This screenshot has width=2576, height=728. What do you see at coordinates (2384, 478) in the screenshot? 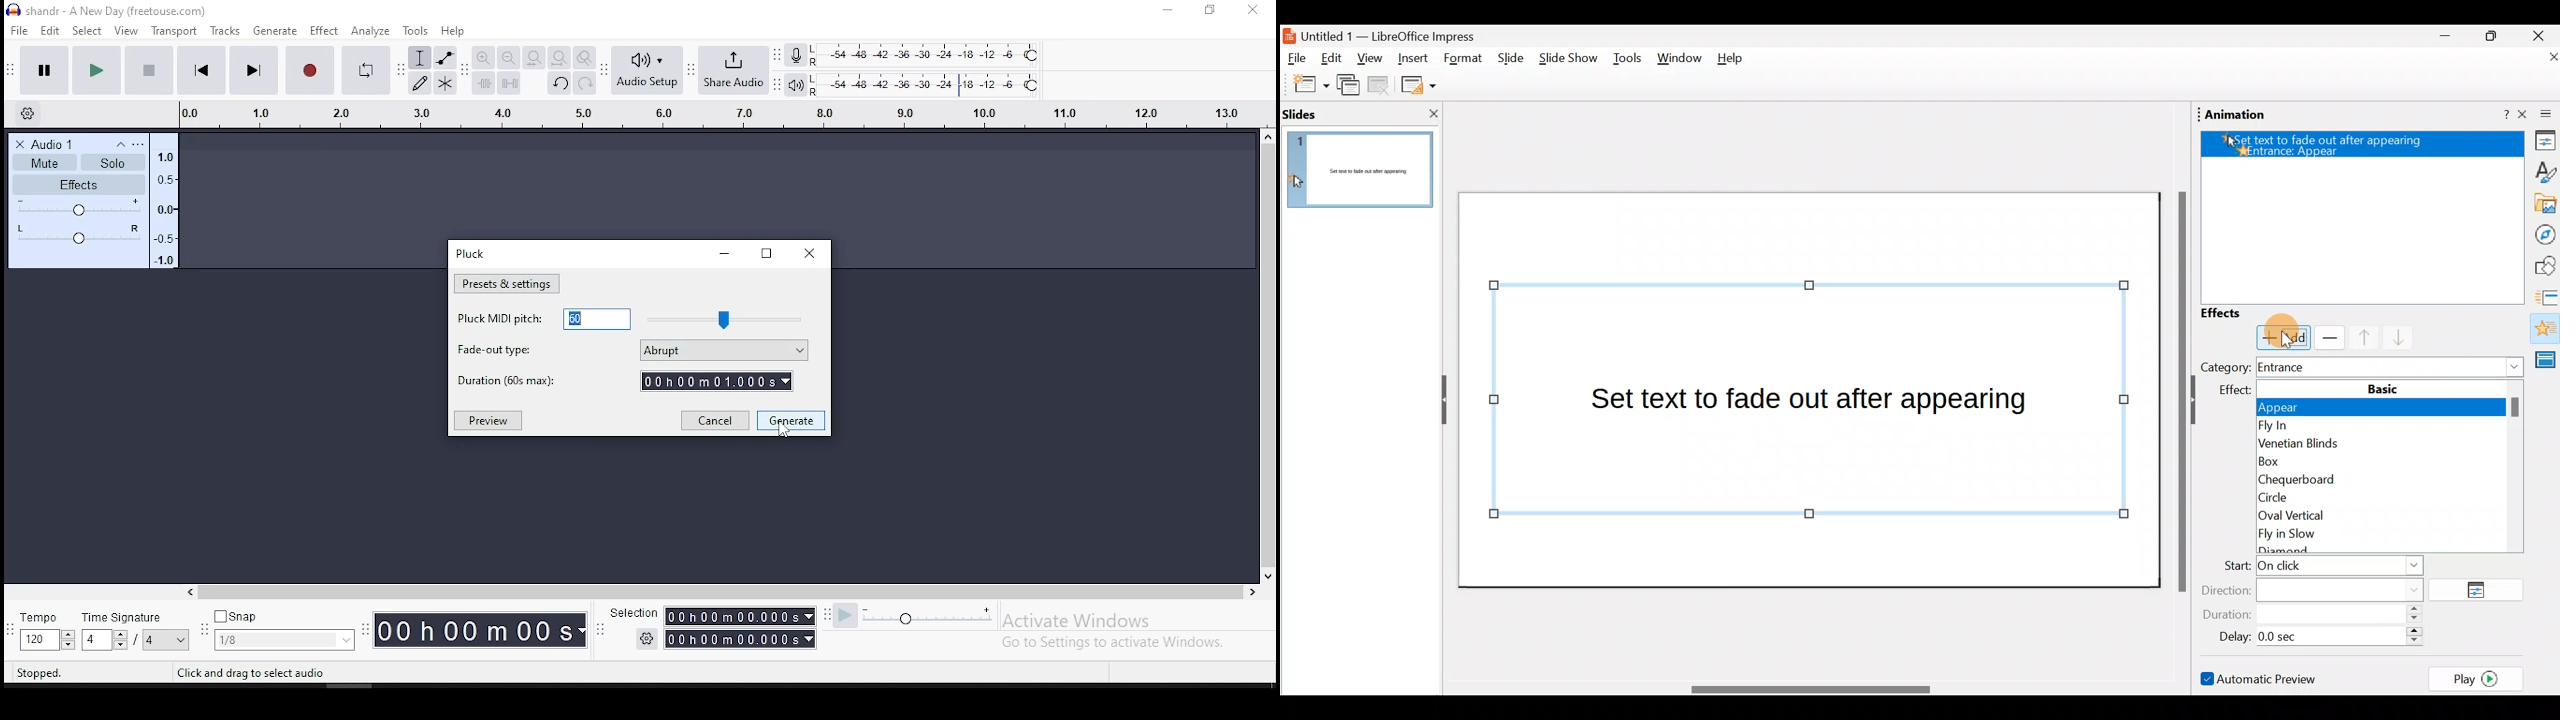
I see `Chequerboard` at bounding box center [2384, 478].